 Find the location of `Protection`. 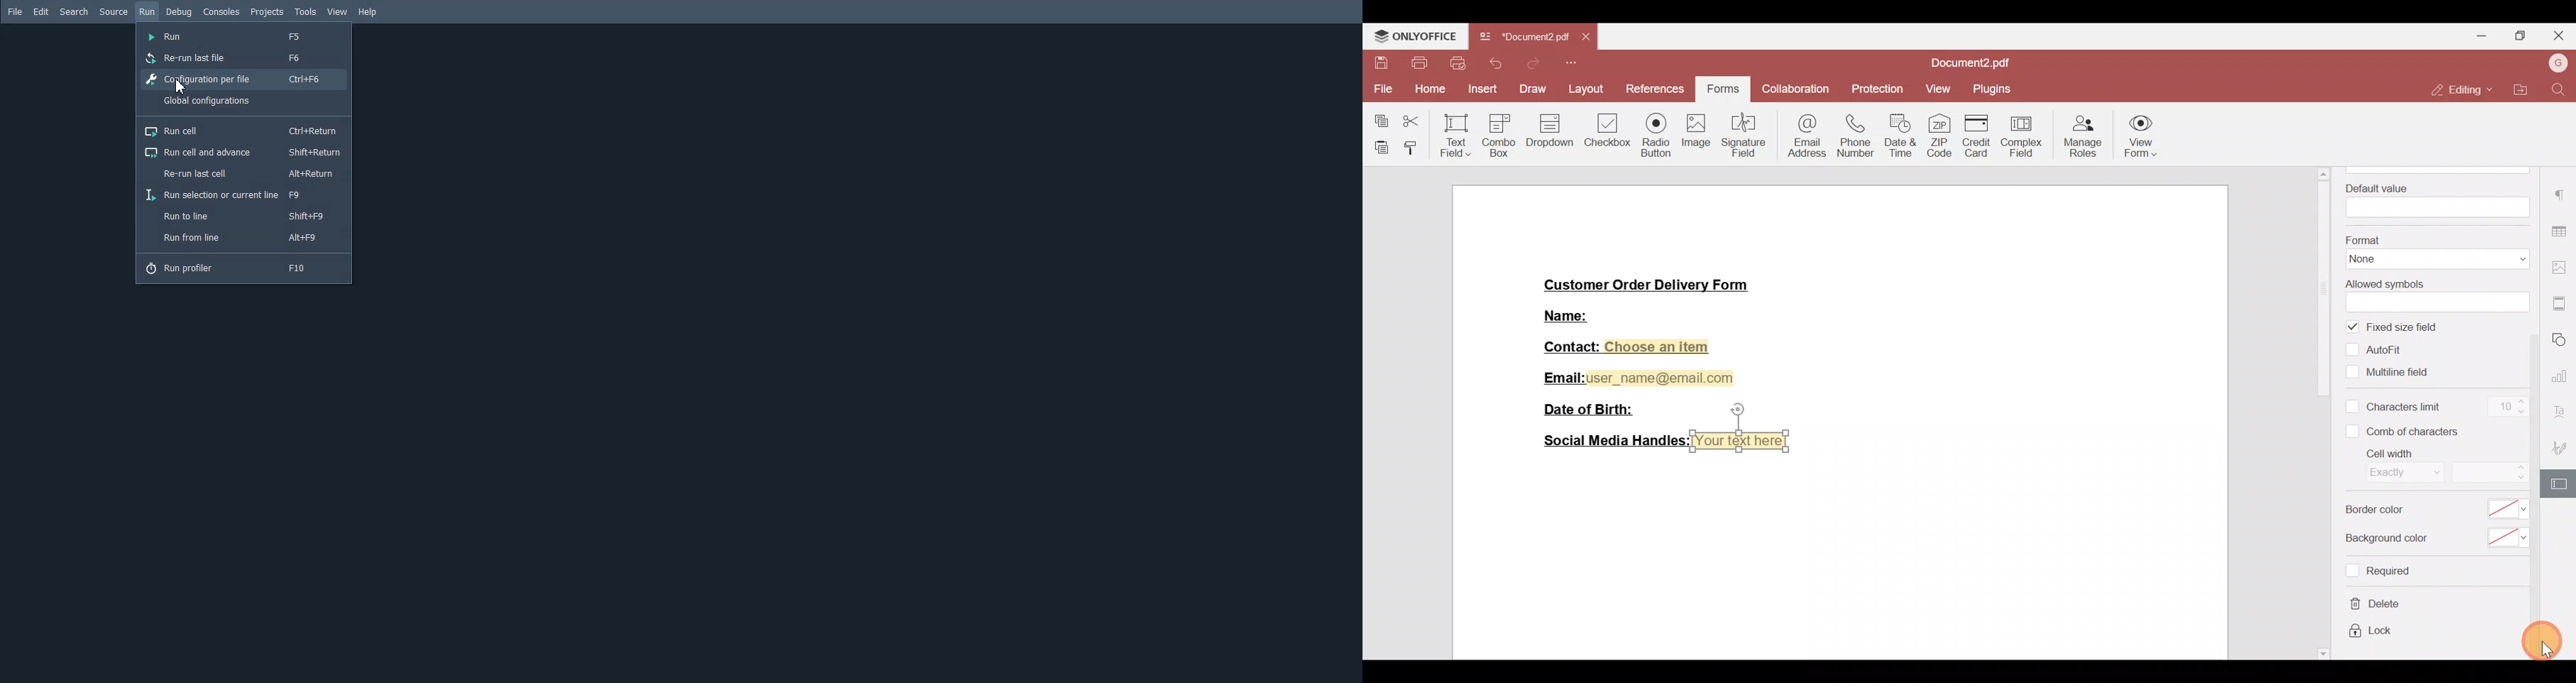

Protection is located at coordinates (1875, 90).